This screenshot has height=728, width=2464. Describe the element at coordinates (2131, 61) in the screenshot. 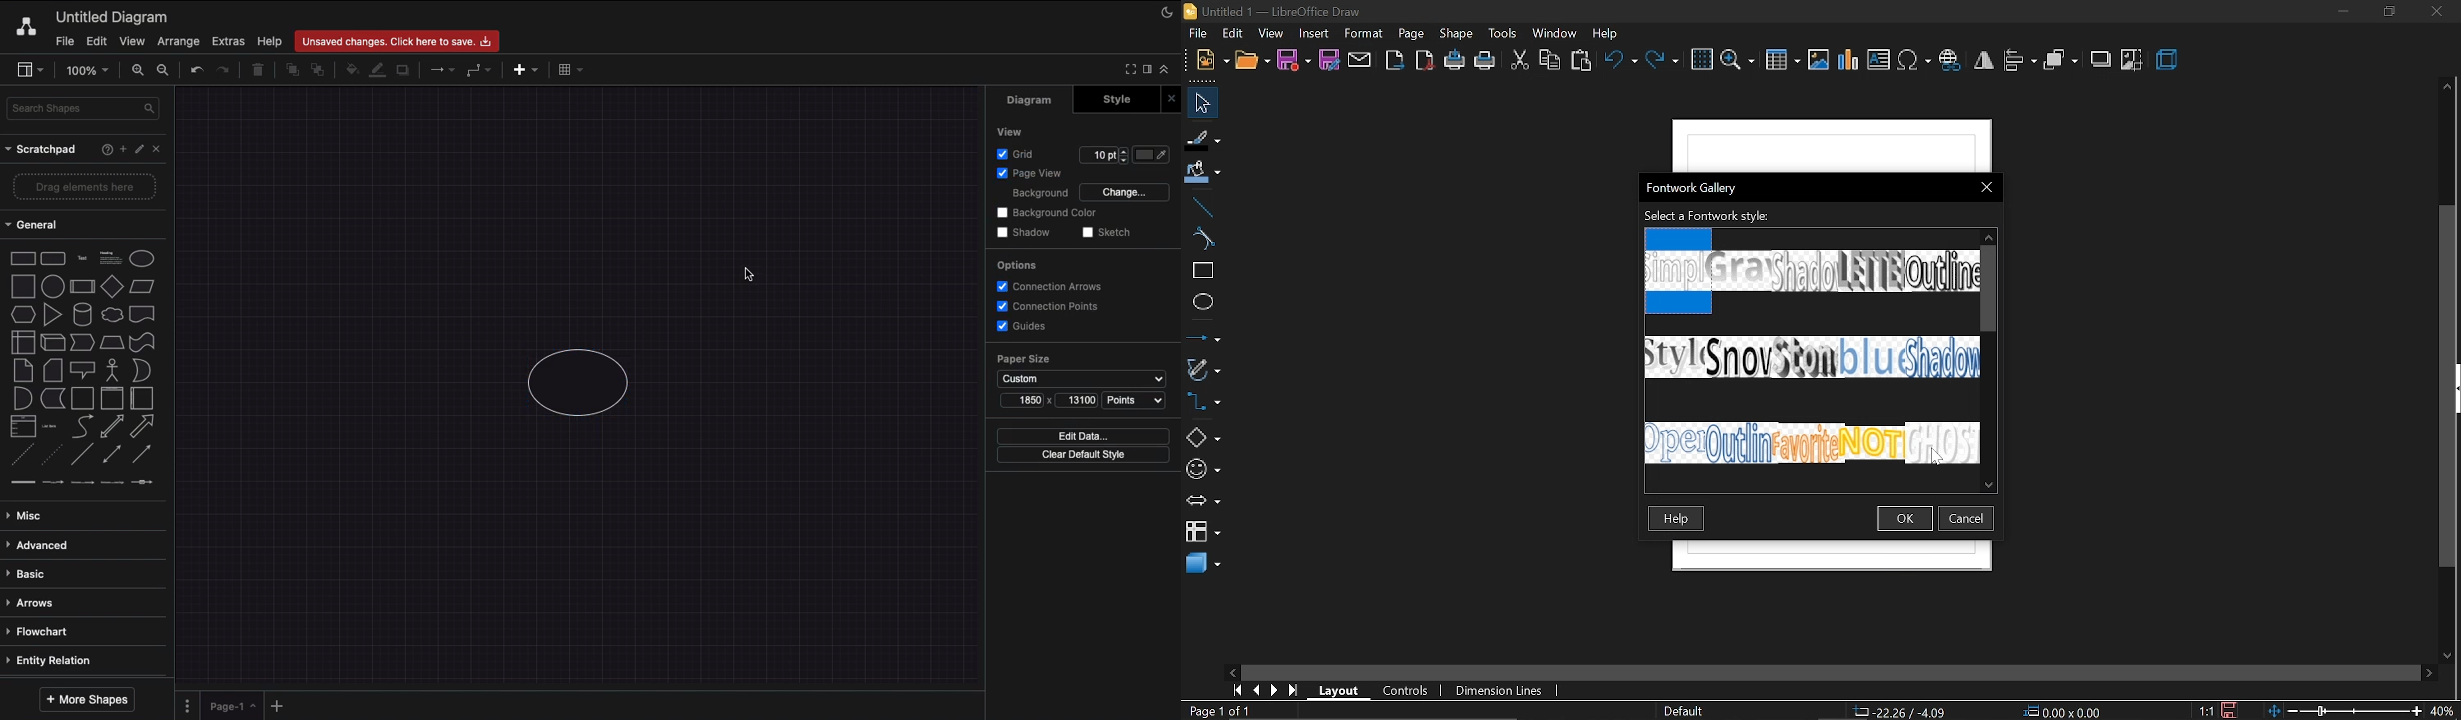

I see `crop` at that location.